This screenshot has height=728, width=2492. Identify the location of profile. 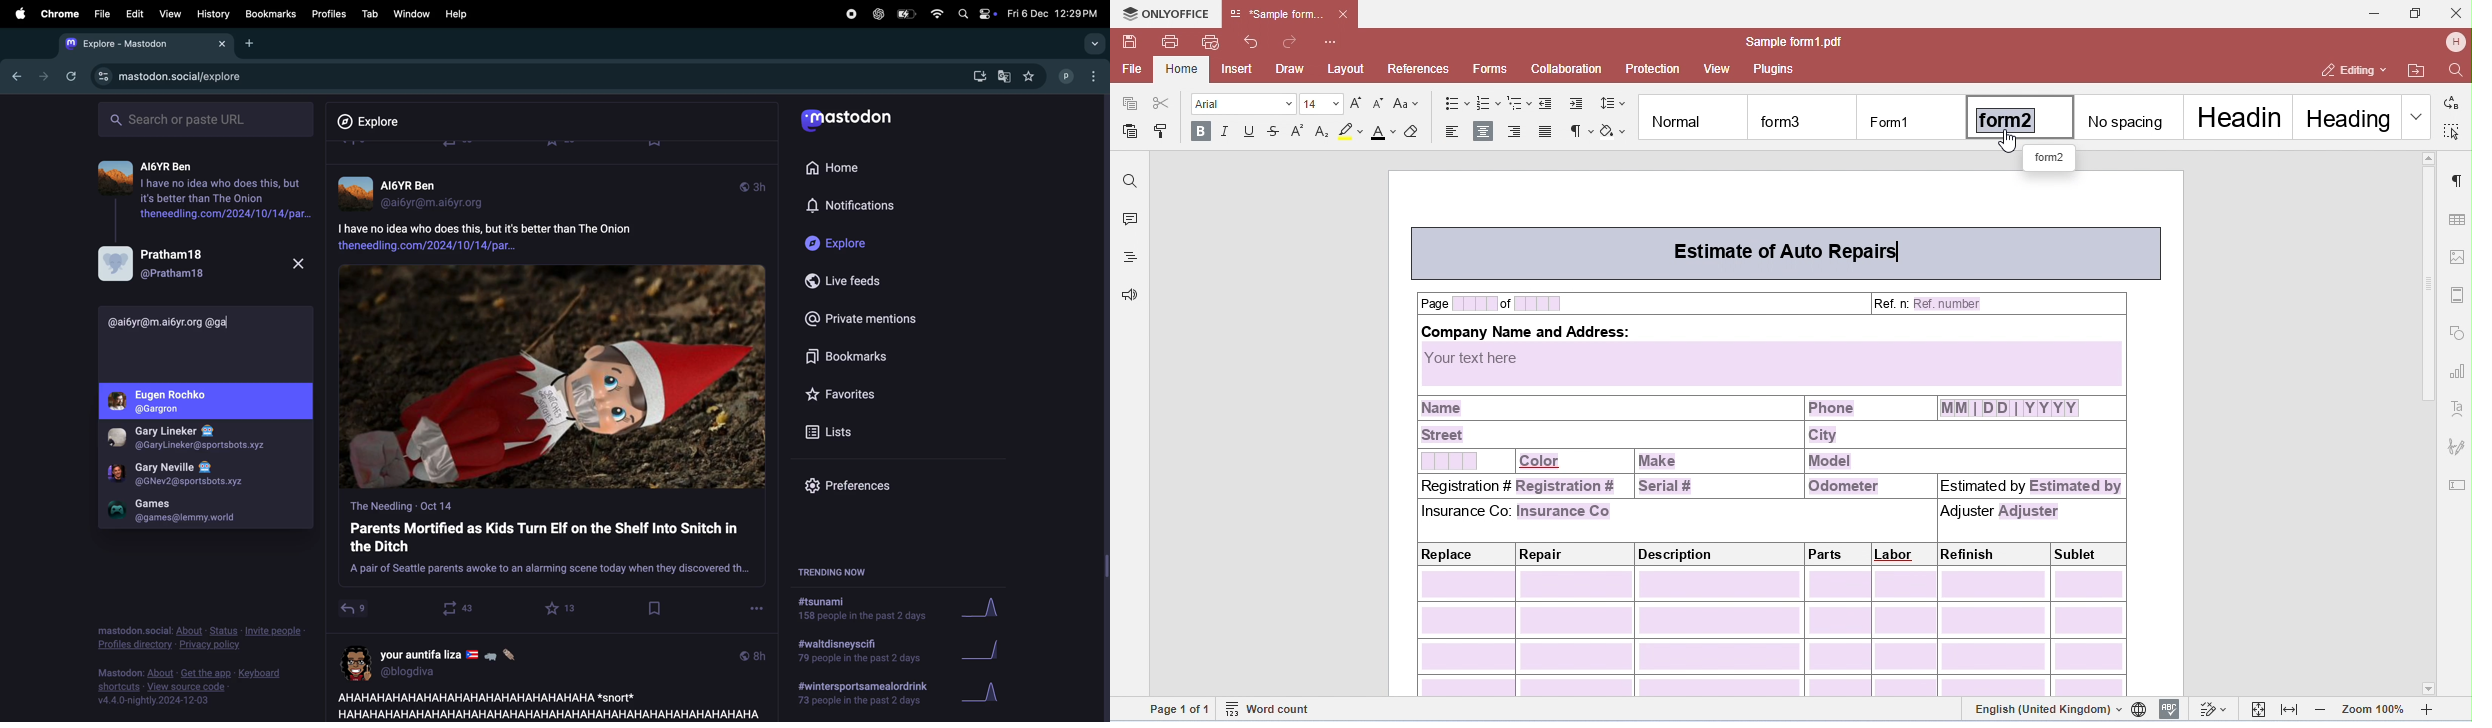
(208, 402).